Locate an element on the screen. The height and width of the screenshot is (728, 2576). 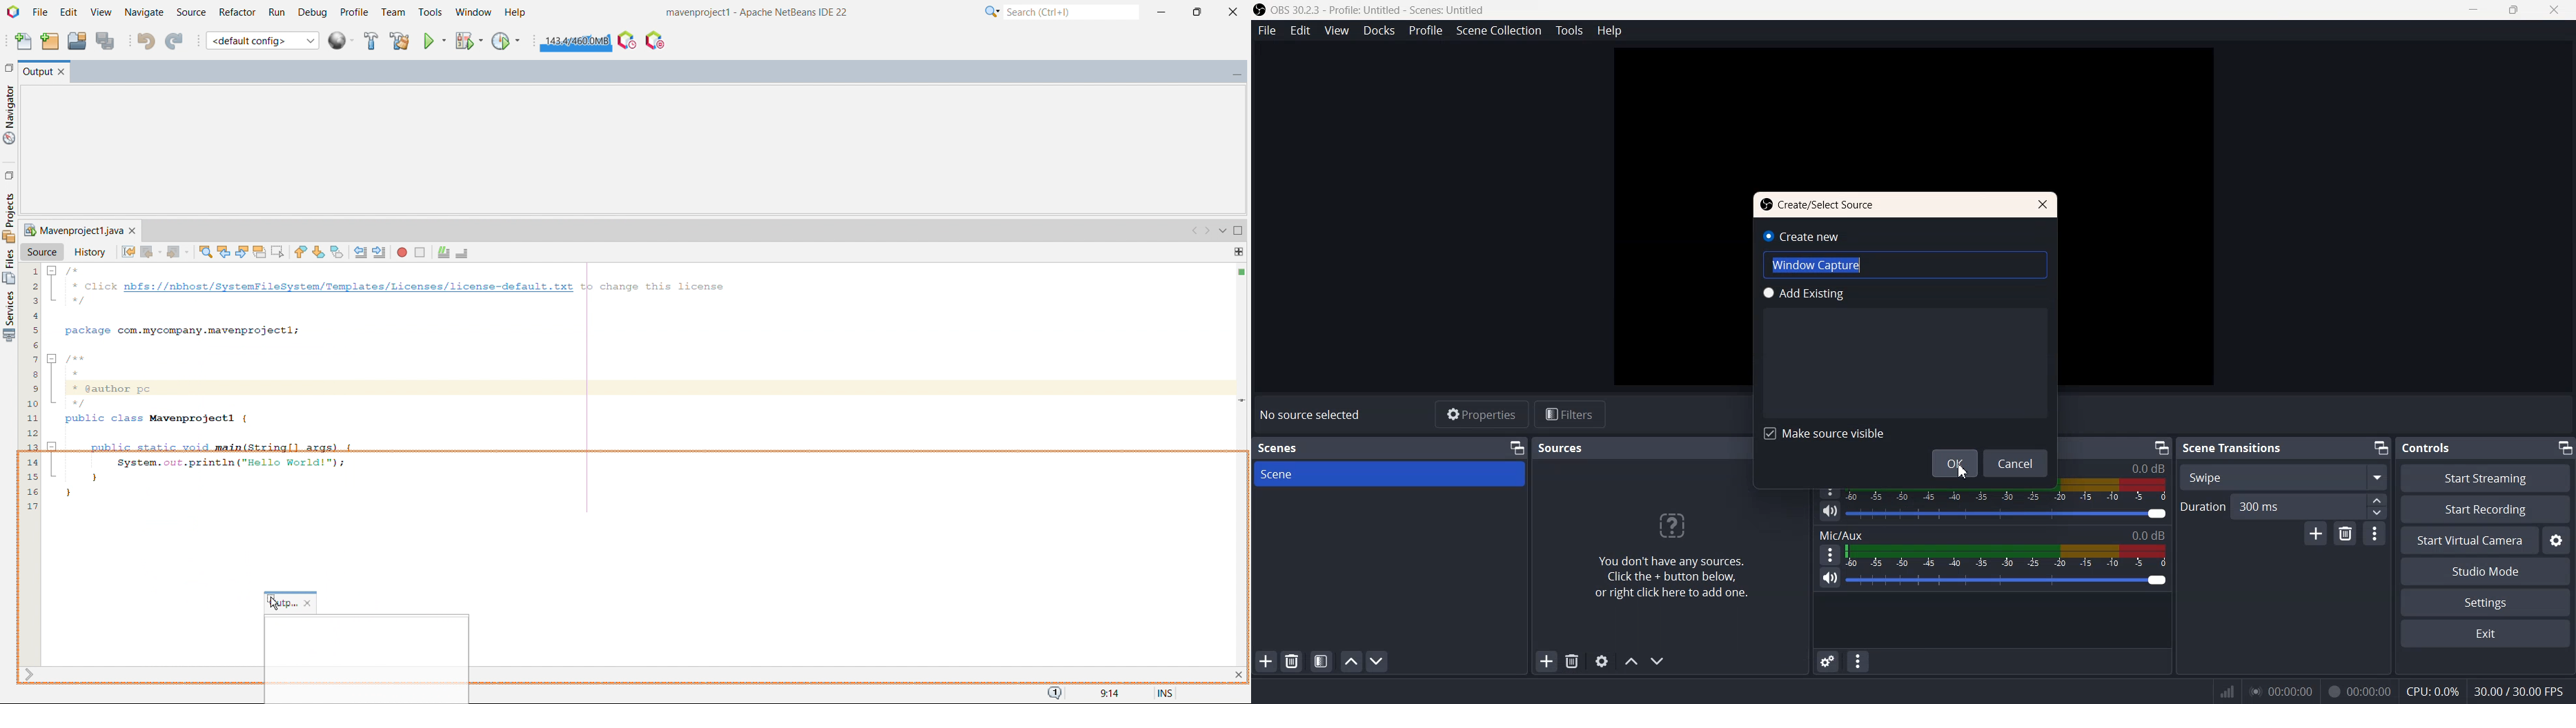
set project configuration is located at coordinates (262, 40).